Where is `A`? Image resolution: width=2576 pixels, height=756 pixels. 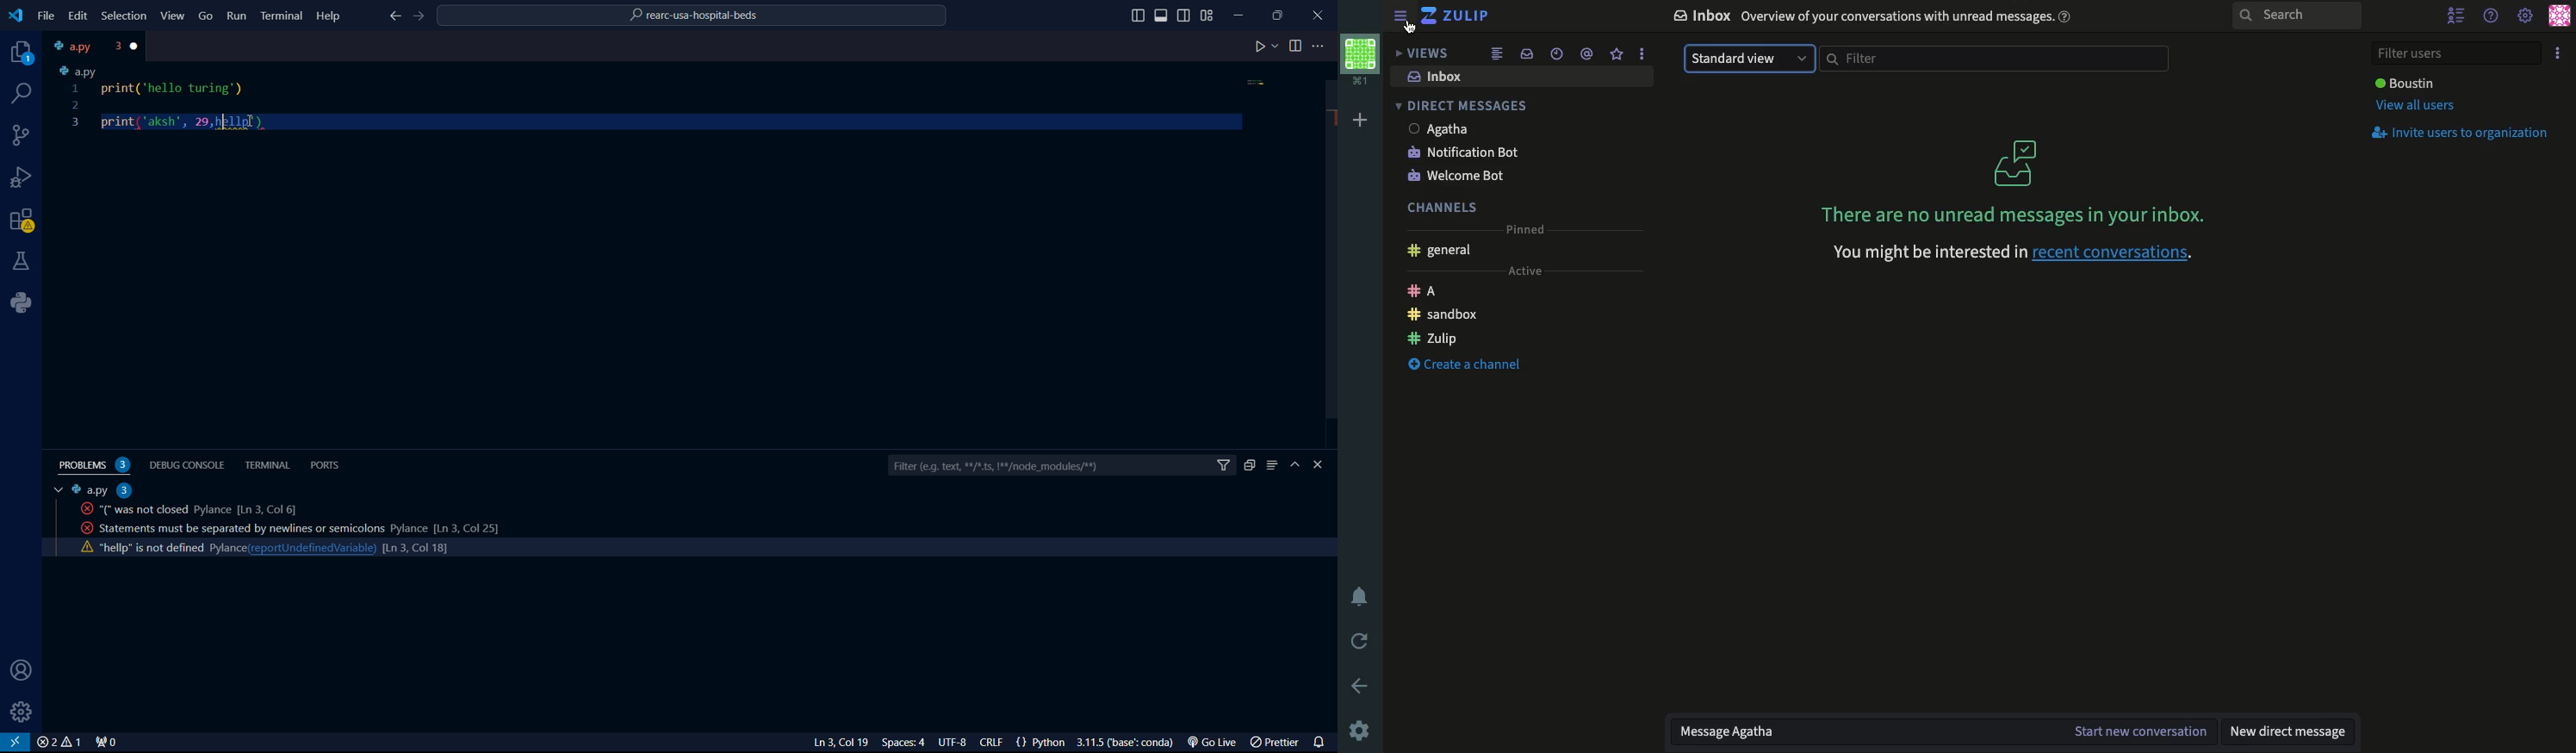 A is located at coordinates (1422, 292).